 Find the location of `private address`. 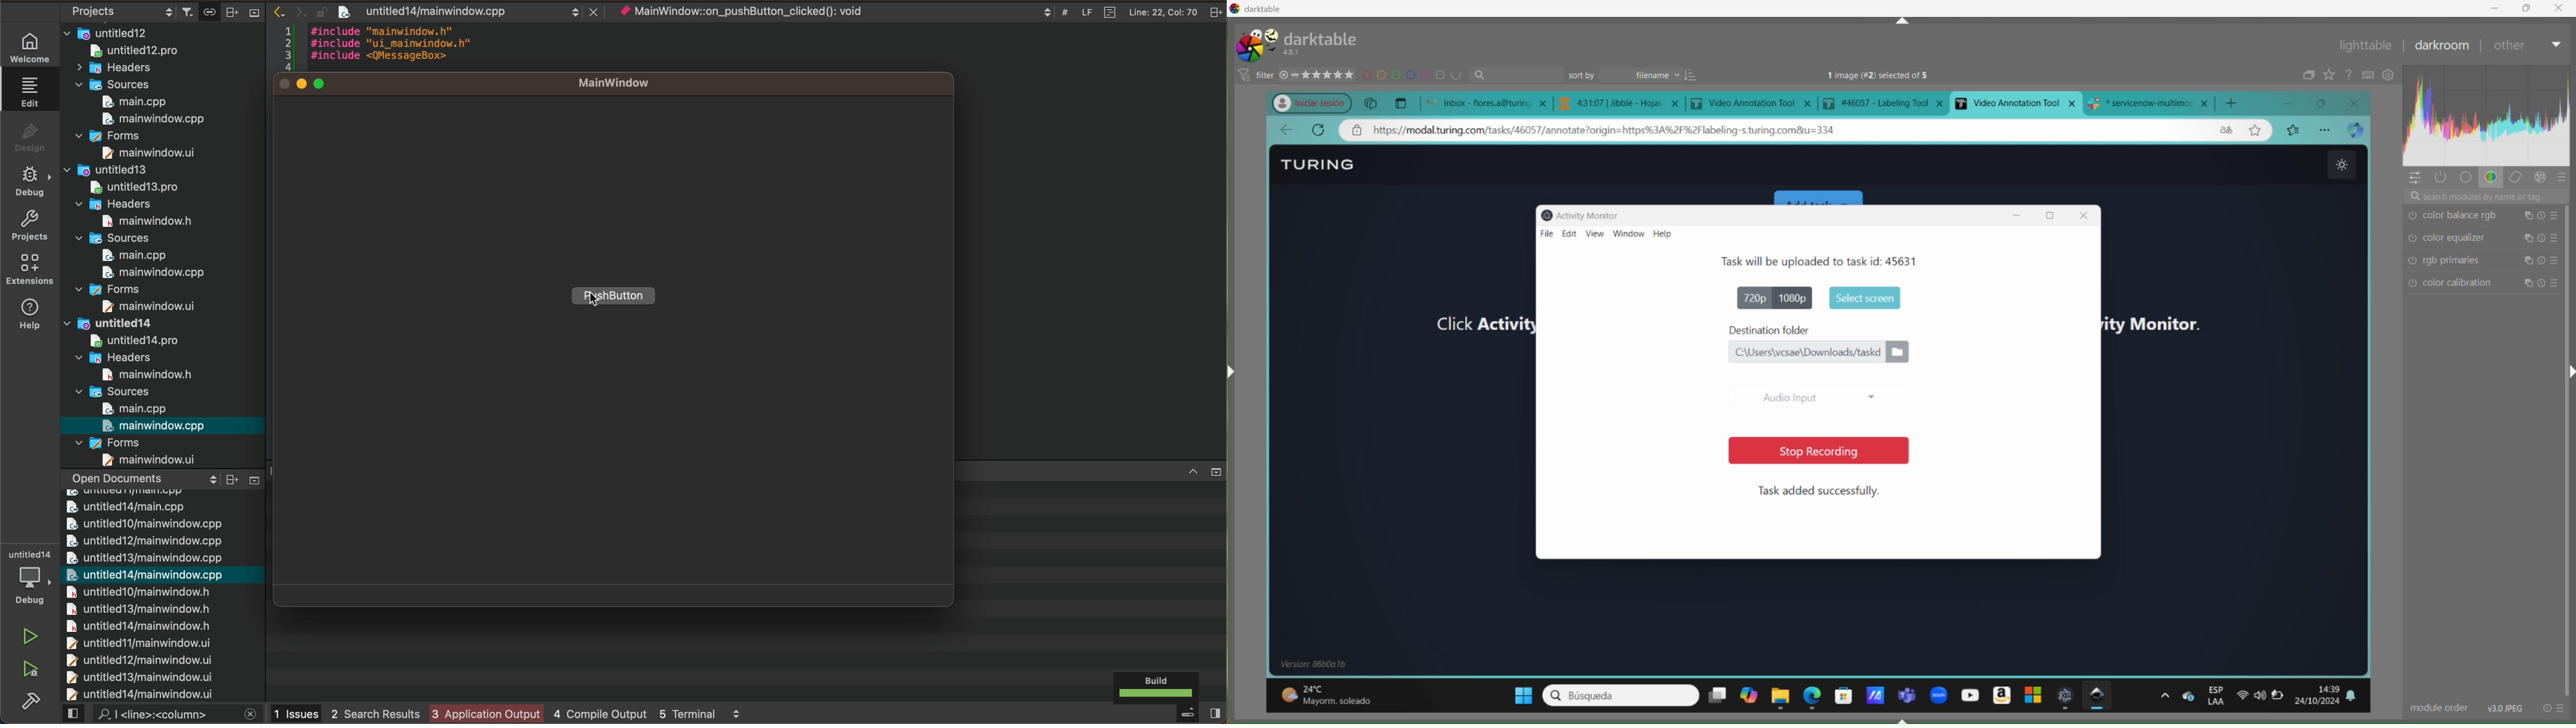

private address is located at coordinates (1360, 131).